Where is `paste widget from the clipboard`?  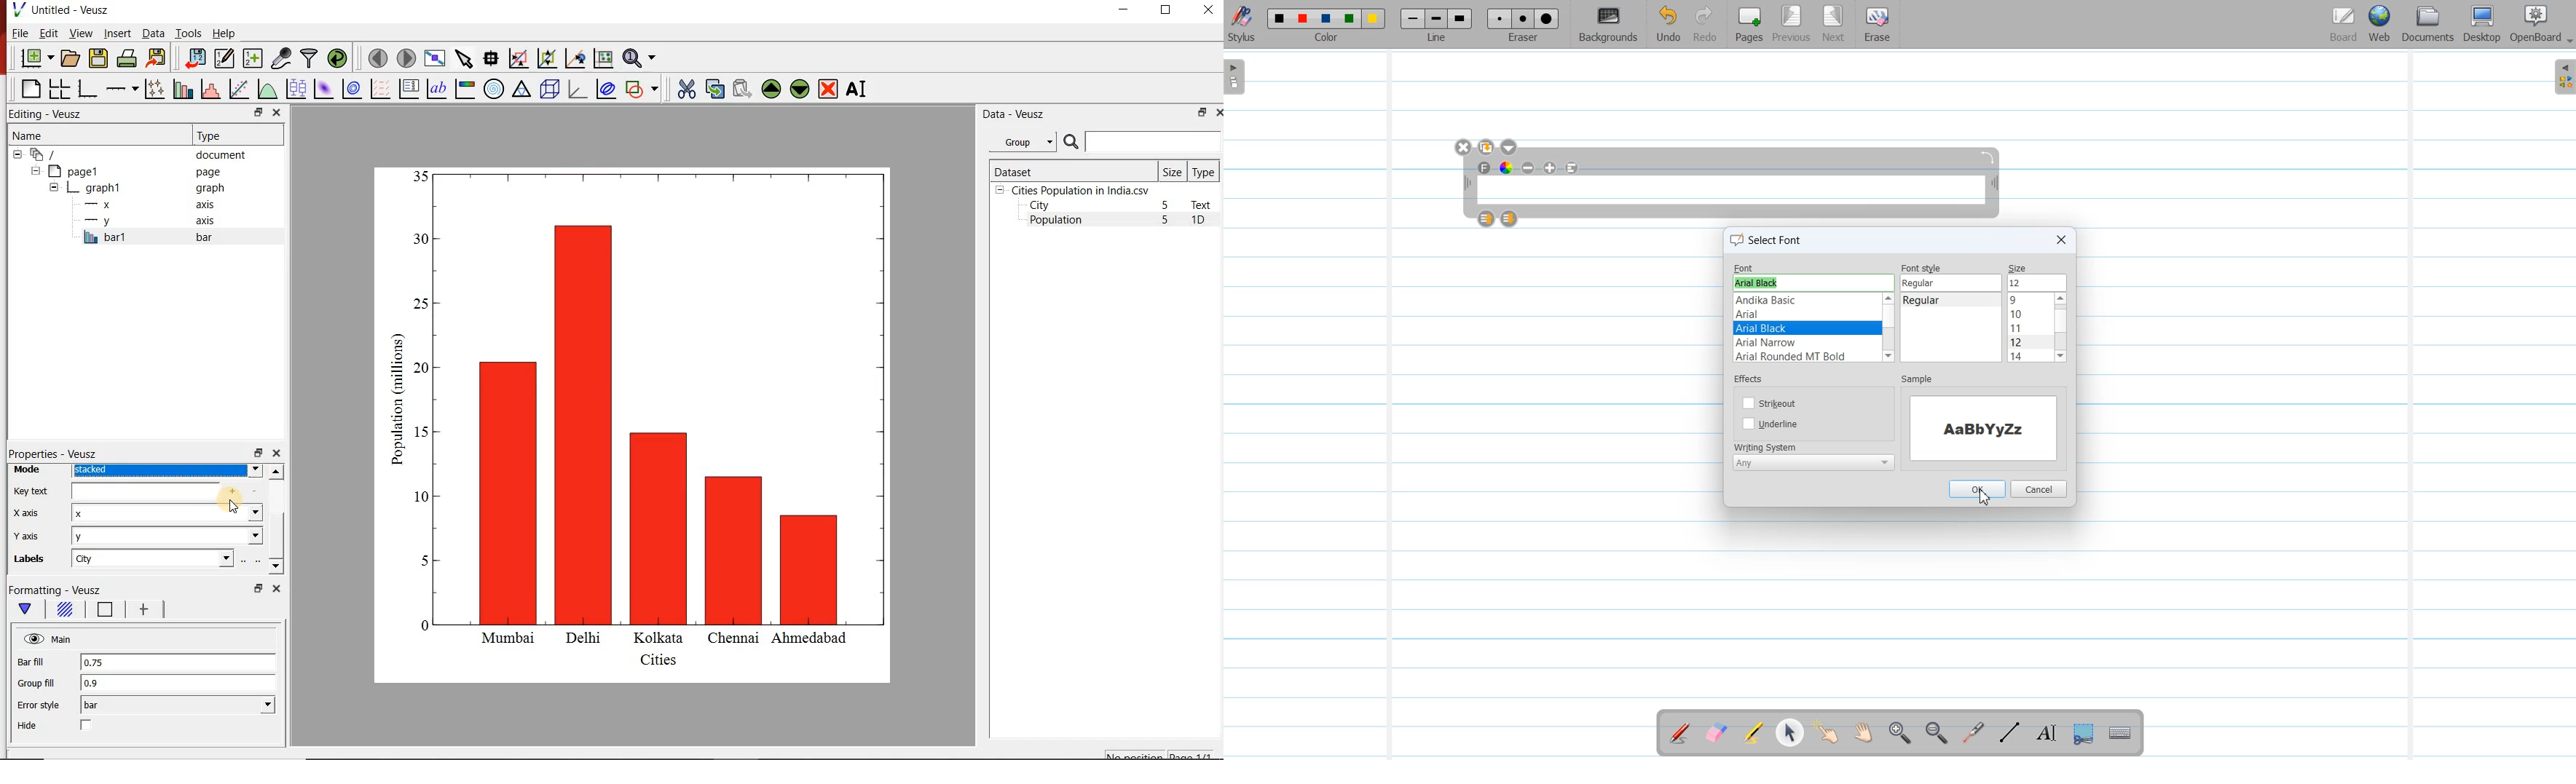 paste widget from the clipboard is located at coordinates (742, 89).